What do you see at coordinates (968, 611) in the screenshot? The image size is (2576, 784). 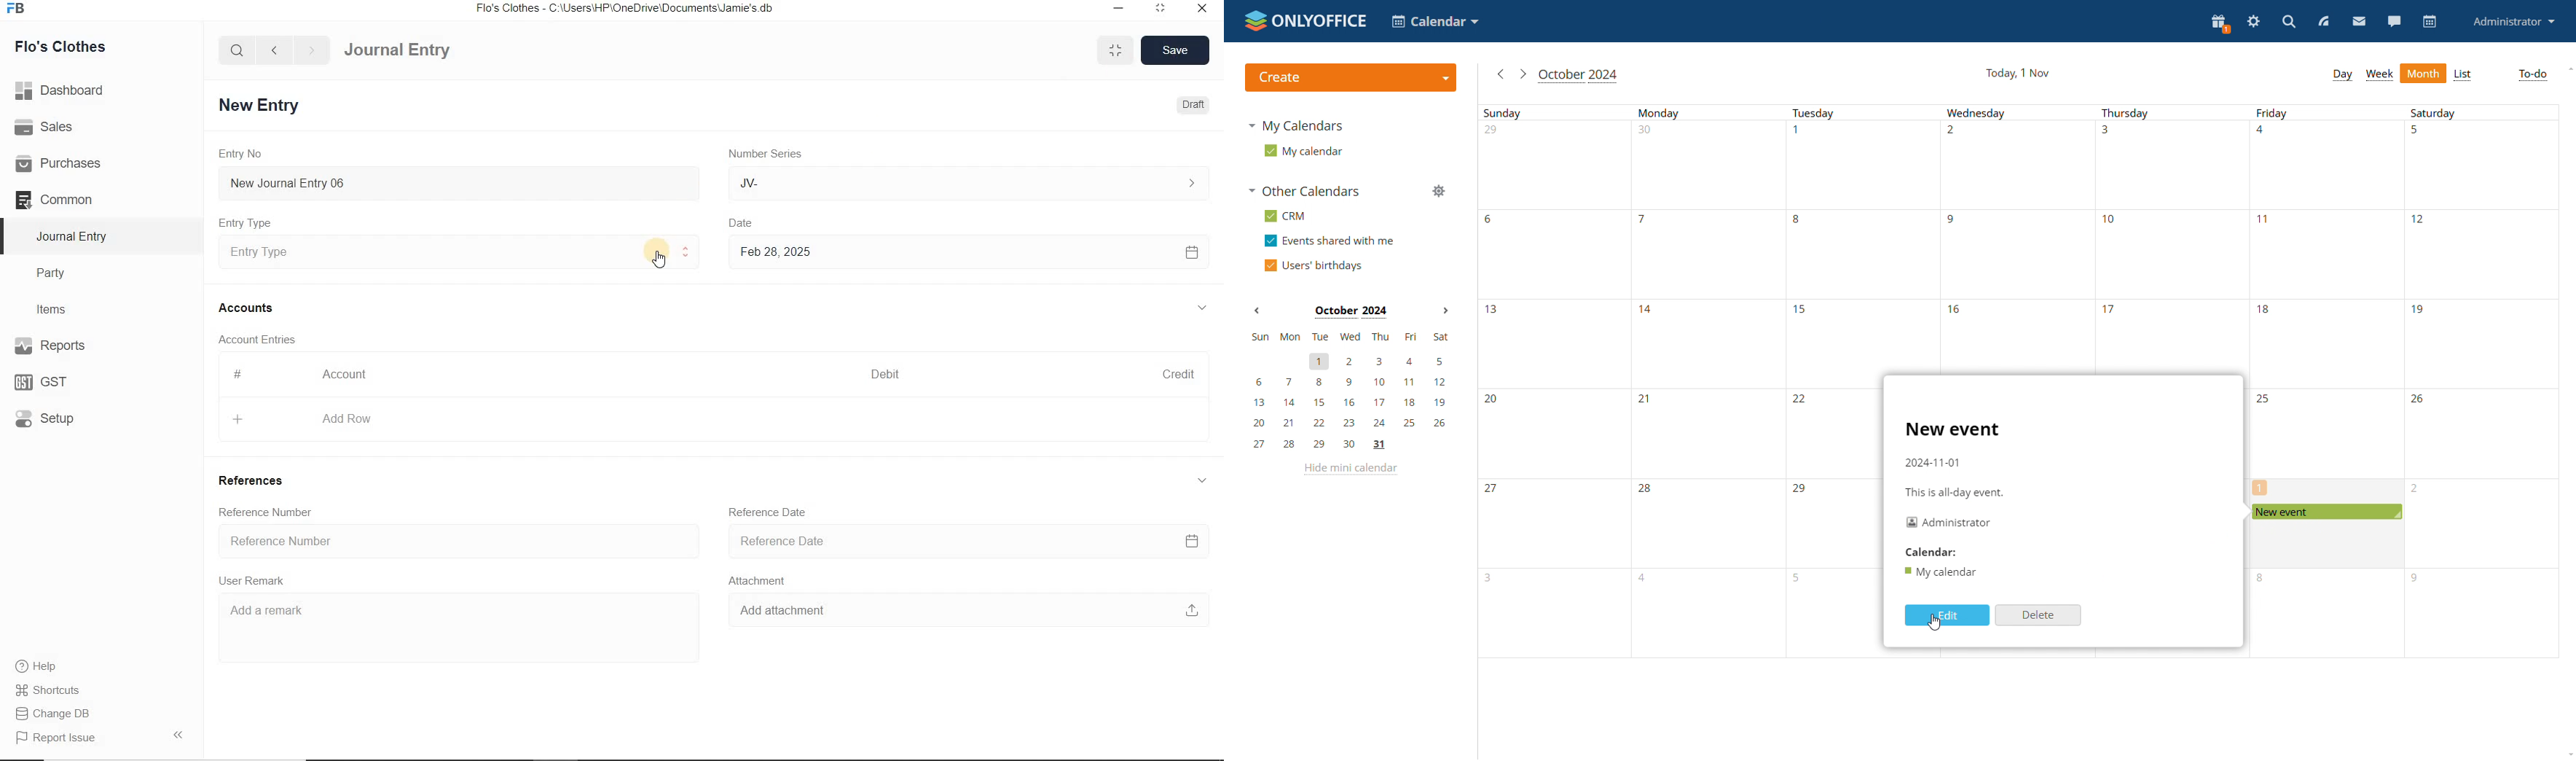 I see `Add attachment` at bounding box center [968, 611].